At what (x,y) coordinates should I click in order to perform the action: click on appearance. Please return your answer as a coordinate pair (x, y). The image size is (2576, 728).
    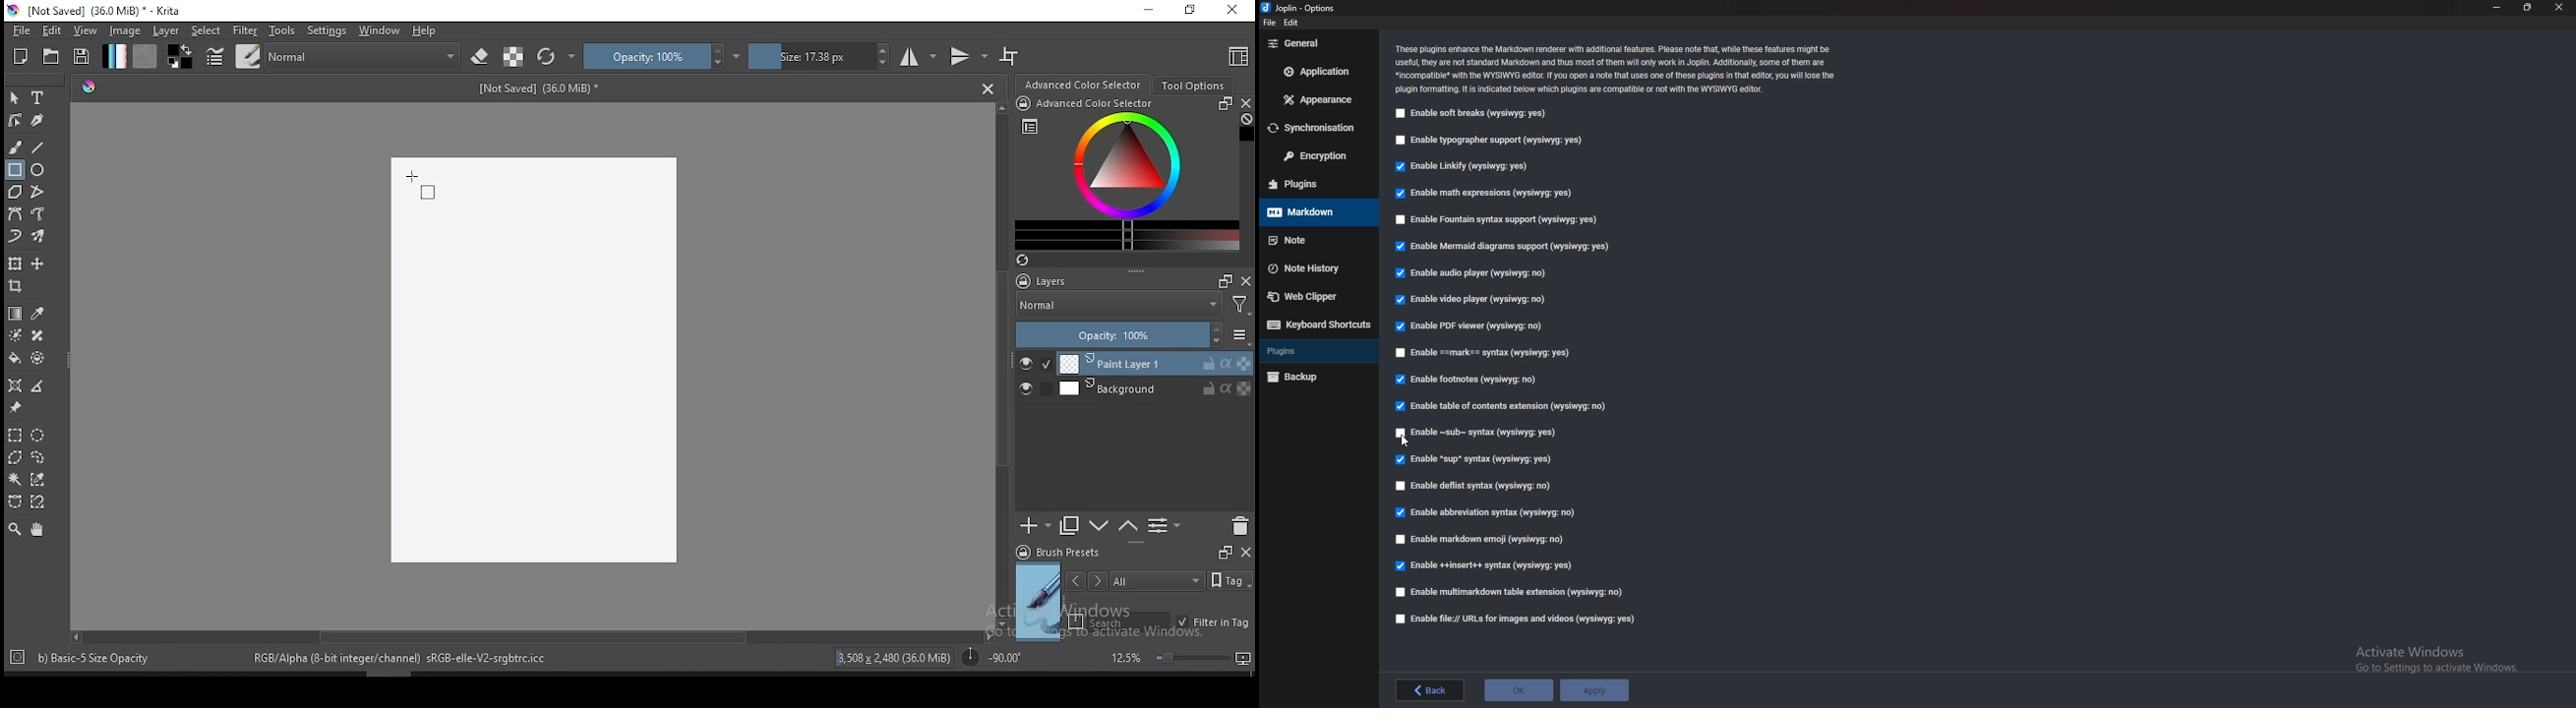
    Looking at the image, I should click on (1321, 102).